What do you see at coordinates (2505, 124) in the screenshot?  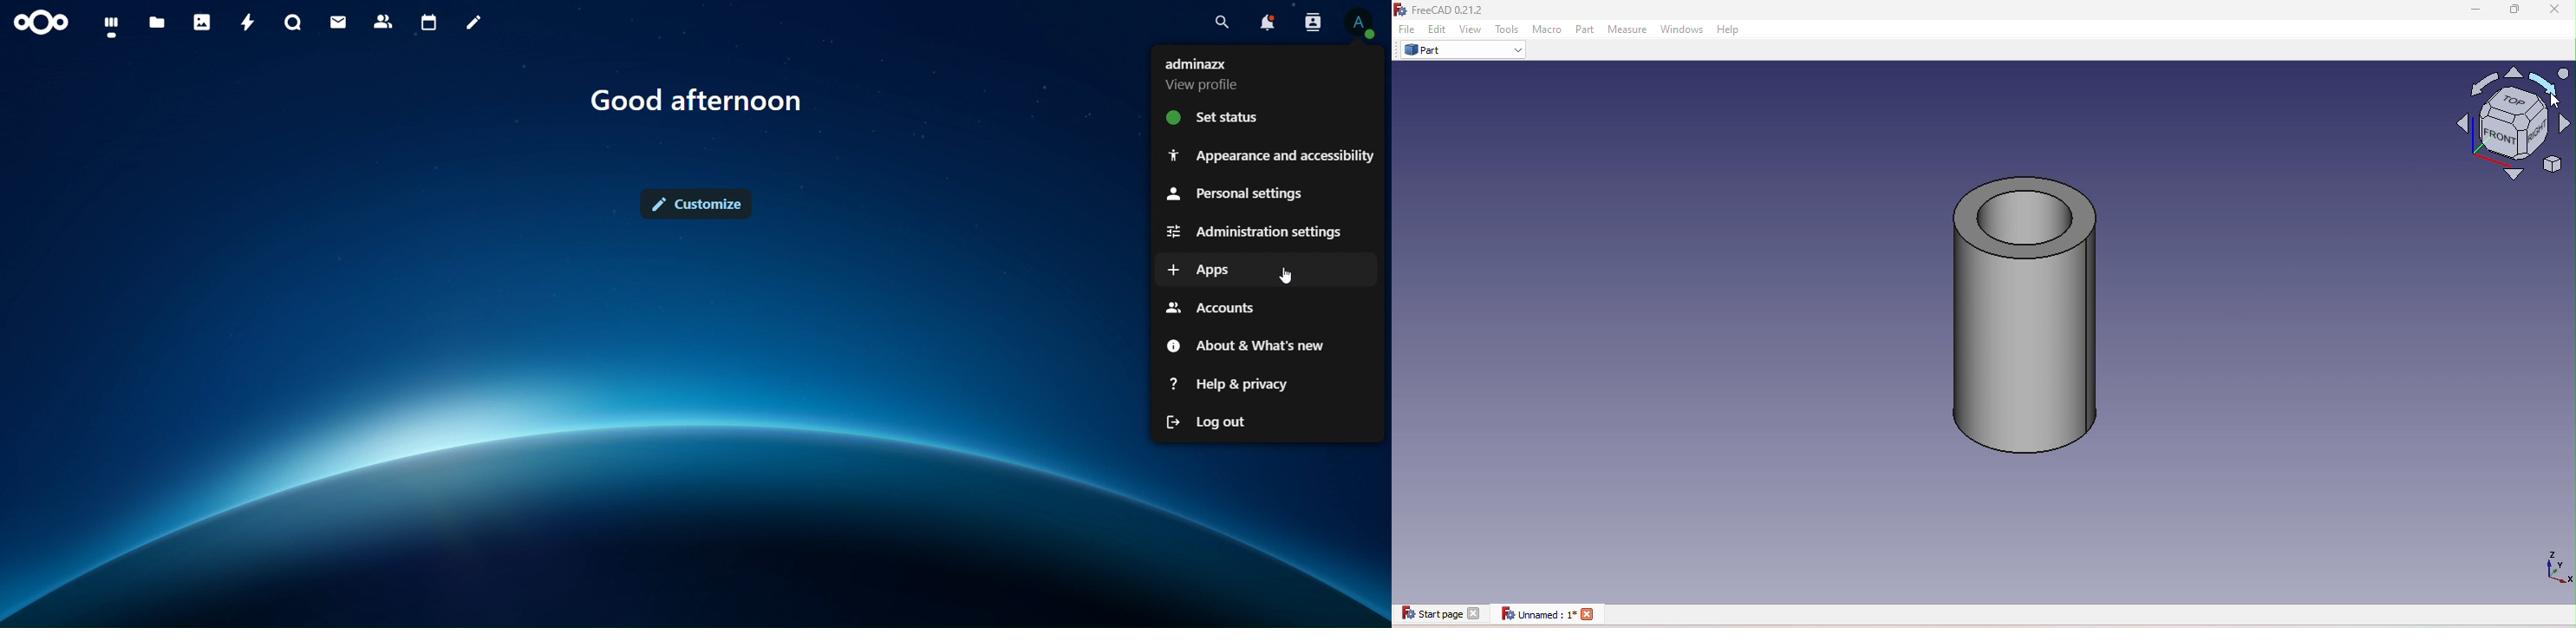 I see `Navigation cube` at bounding box center [2505, 124].